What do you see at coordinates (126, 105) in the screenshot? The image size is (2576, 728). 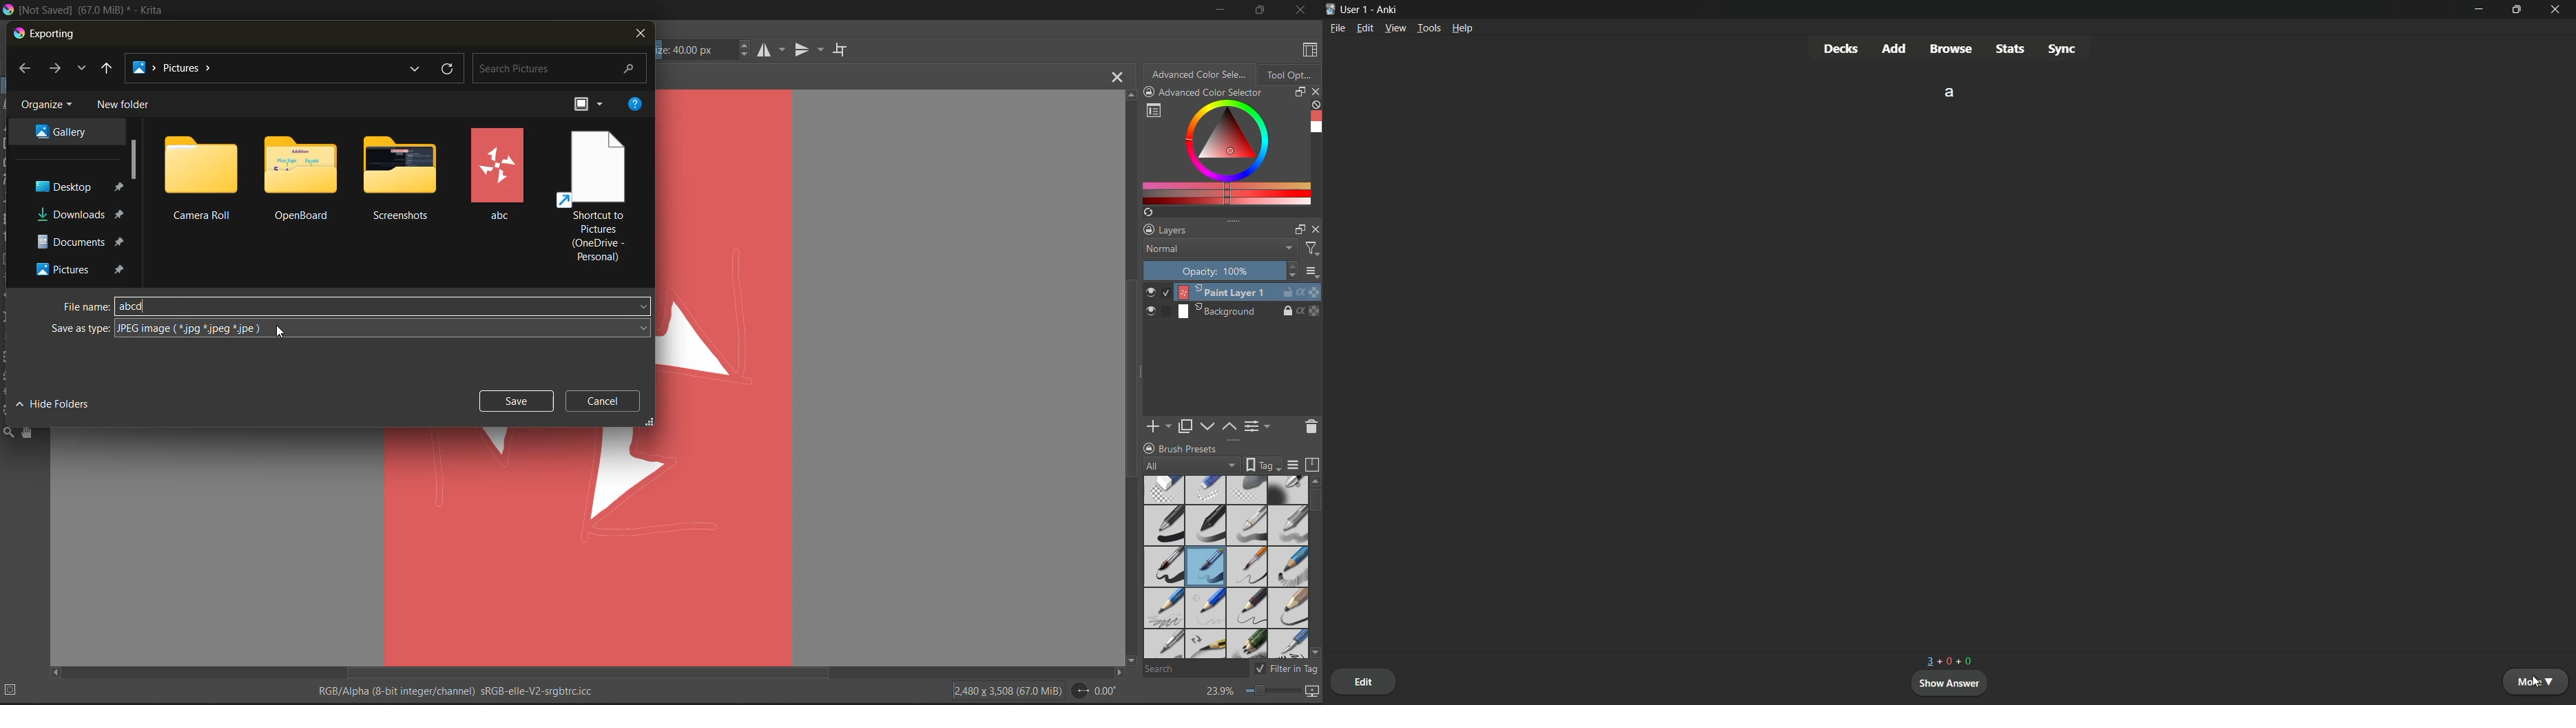 I see `new folder` at bounding box center [126, 105].